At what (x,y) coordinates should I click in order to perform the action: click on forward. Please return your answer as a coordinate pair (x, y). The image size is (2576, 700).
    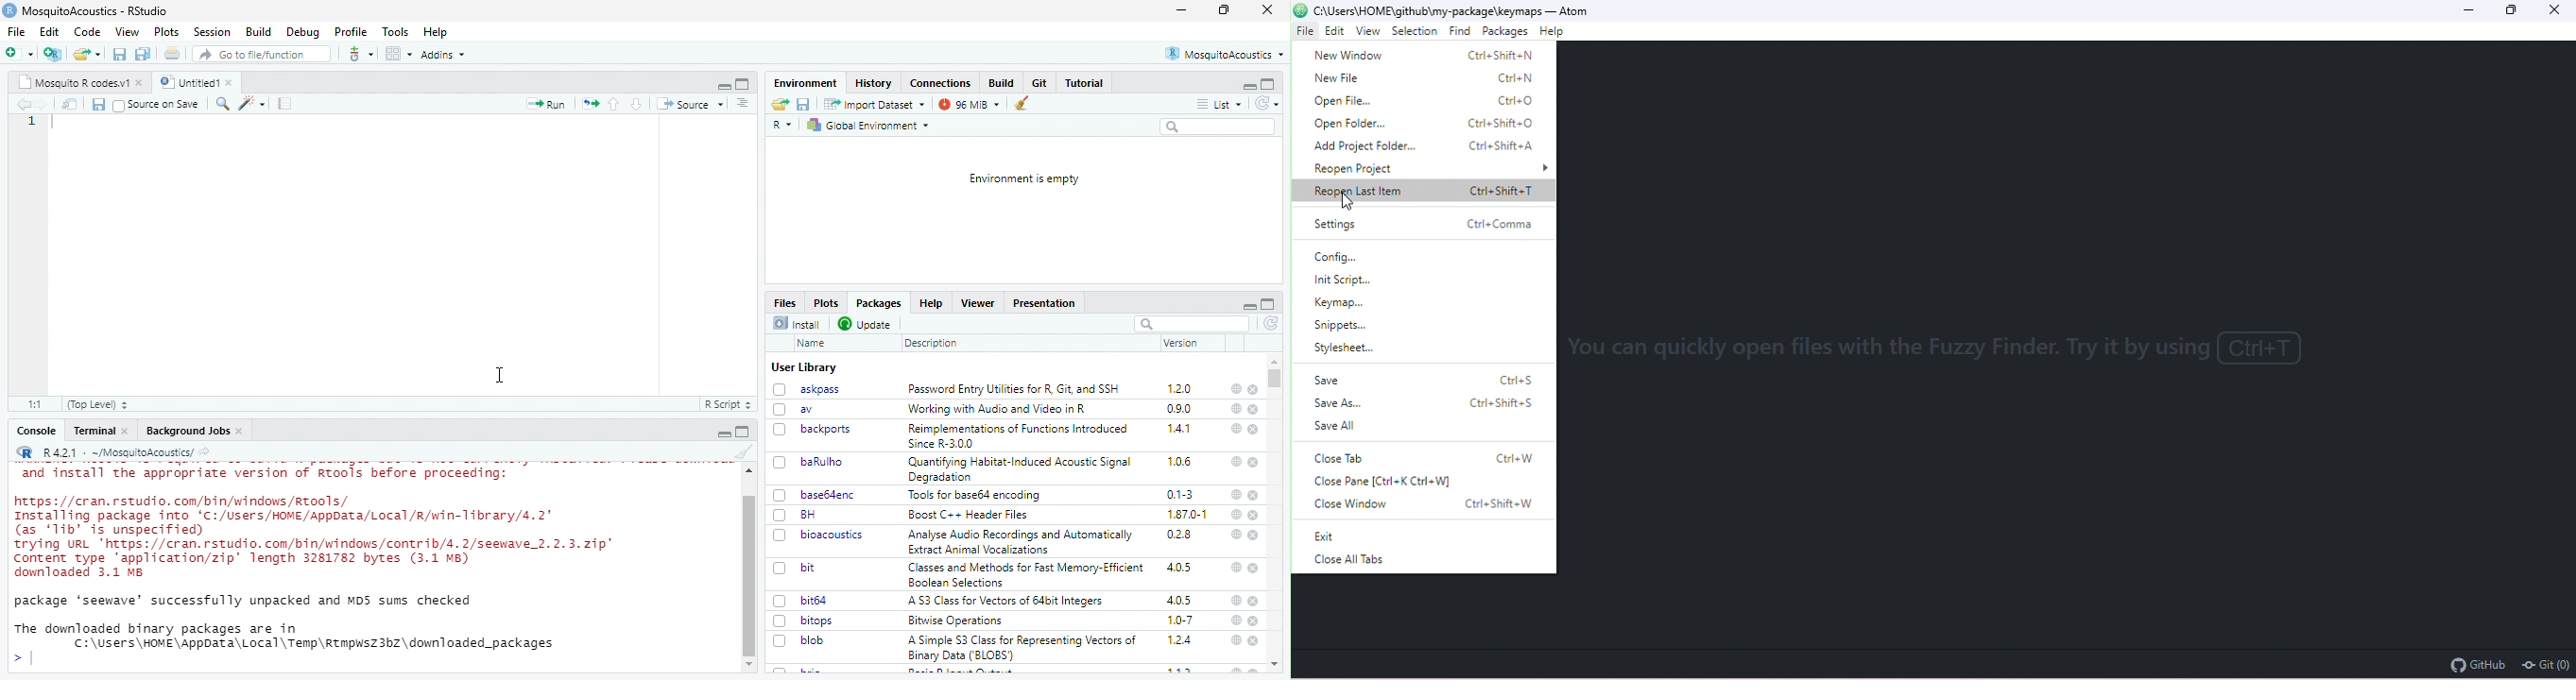
    Looking at the image, I should click on (43, 105).